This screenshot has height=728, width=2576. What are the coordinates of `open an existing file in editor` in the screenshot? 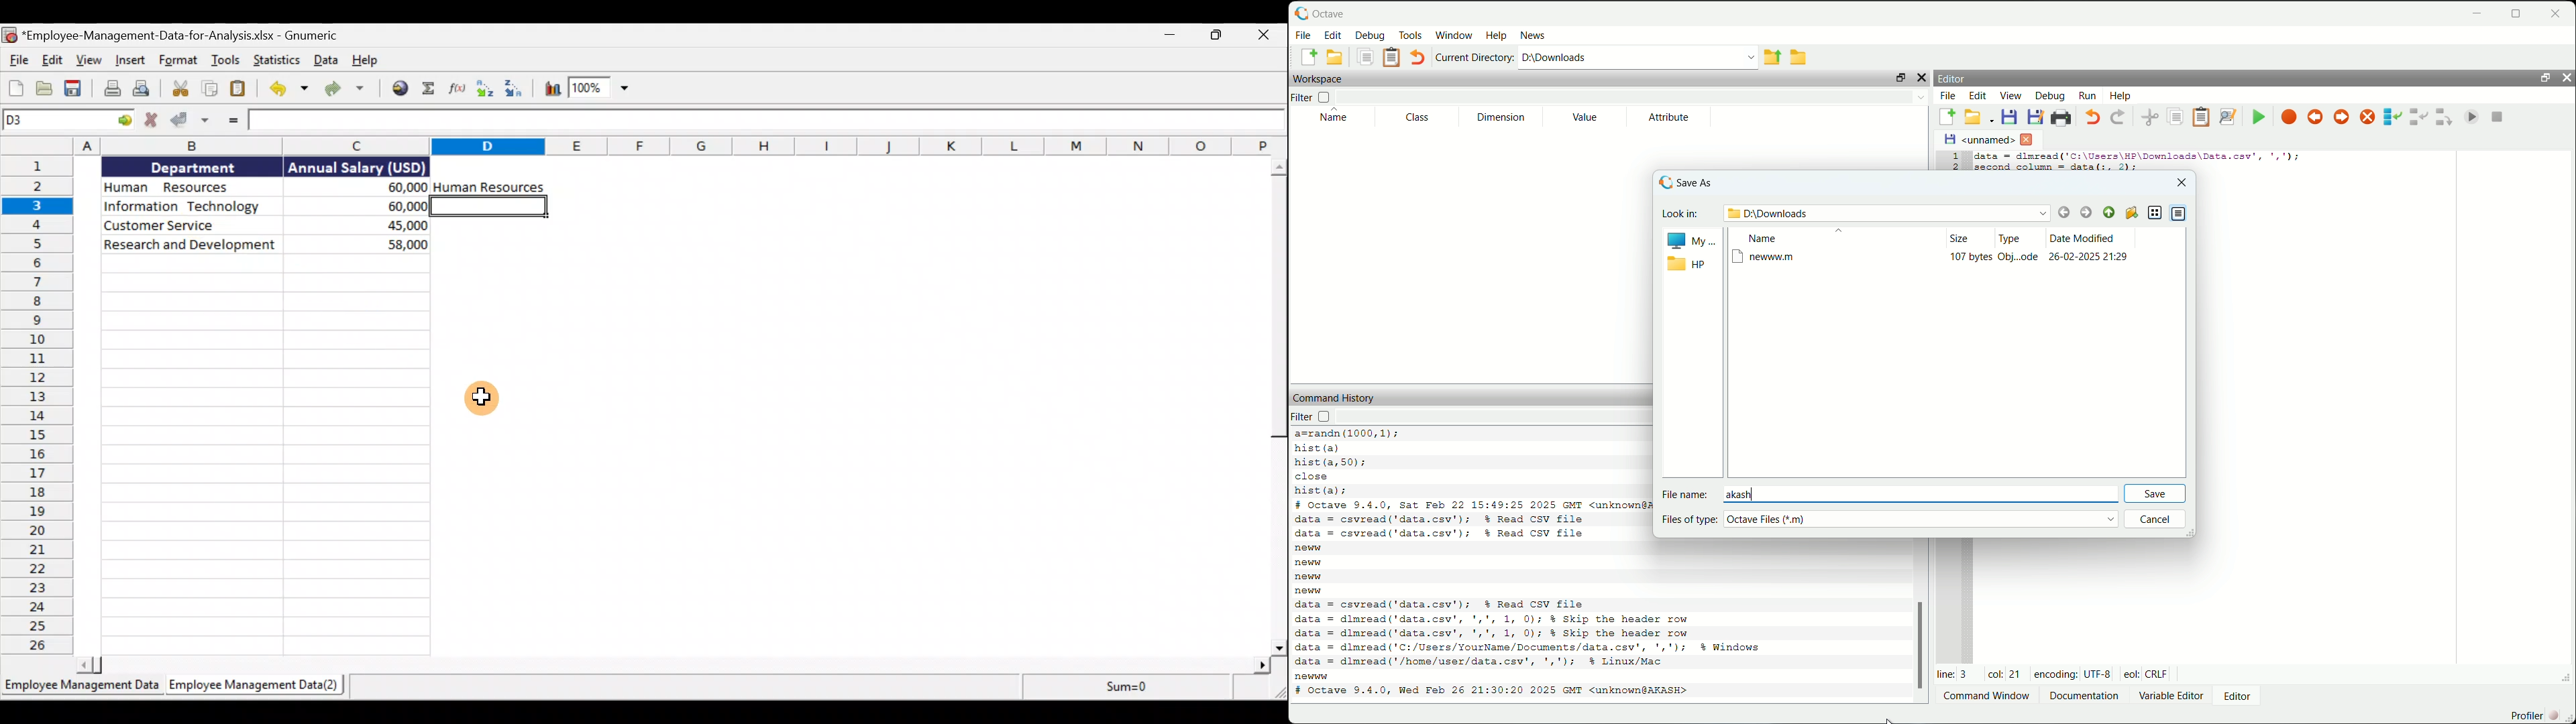 It's located at (1979, 119).